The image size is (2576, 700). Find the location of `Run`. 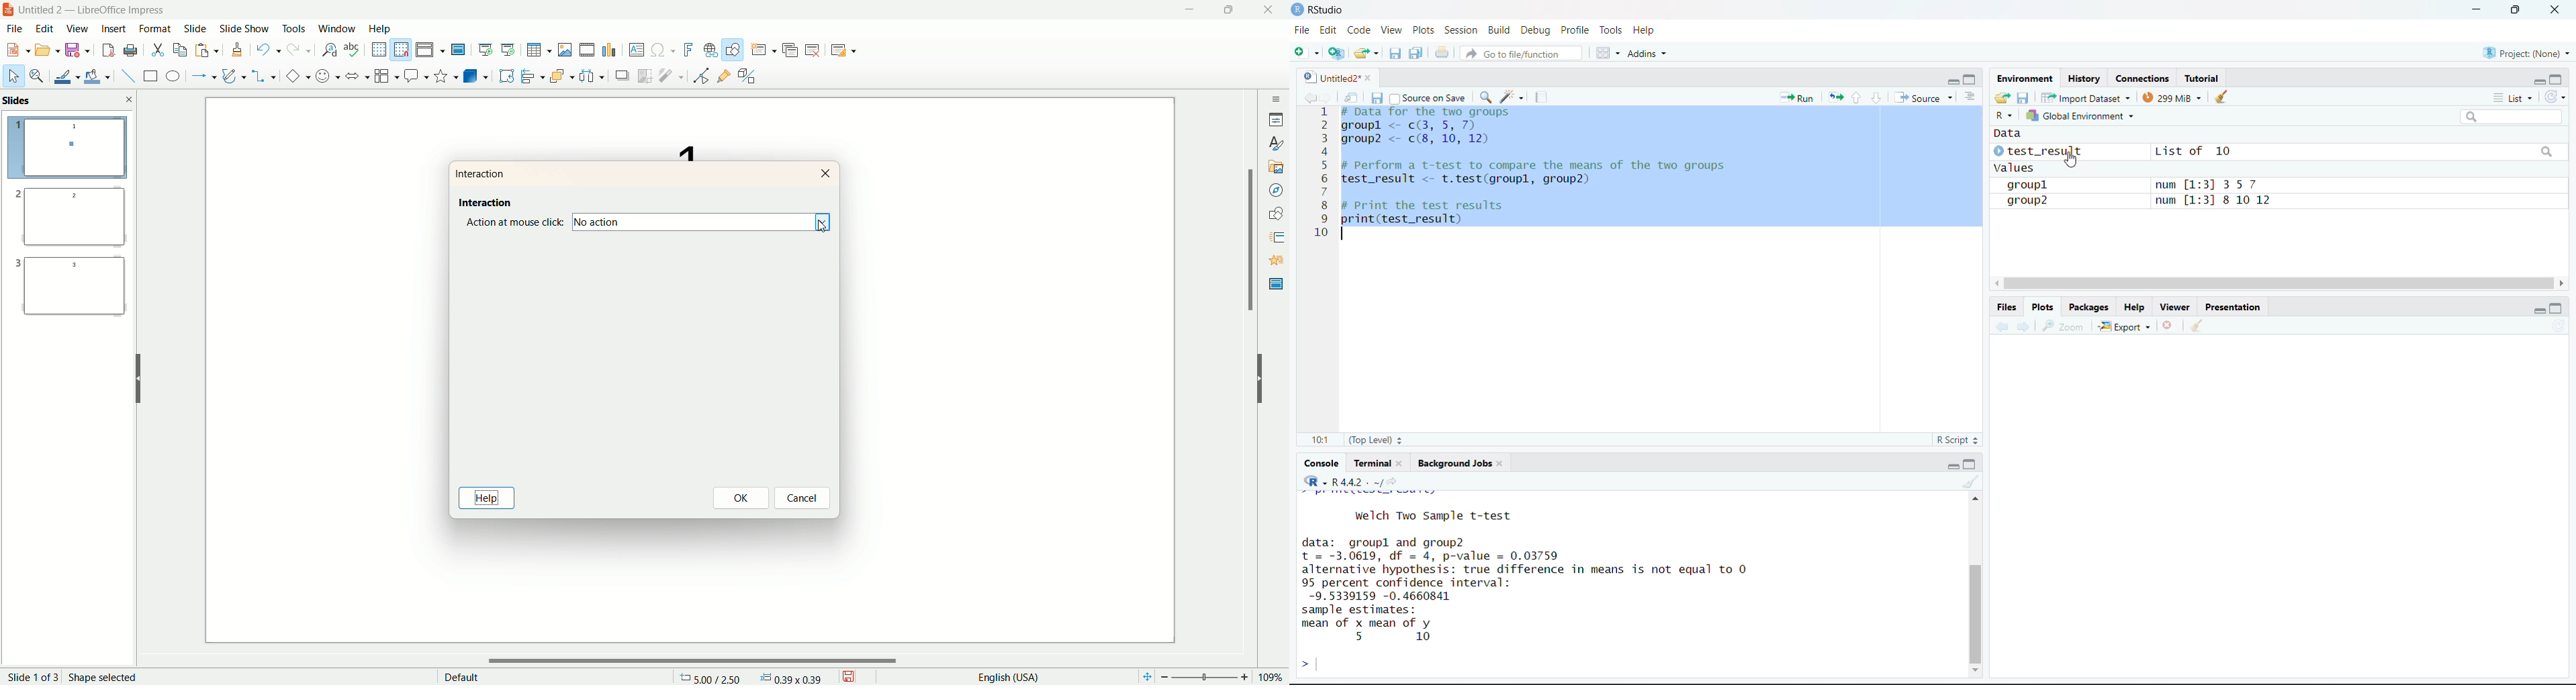

Run is located at coordinates (1797, 98).